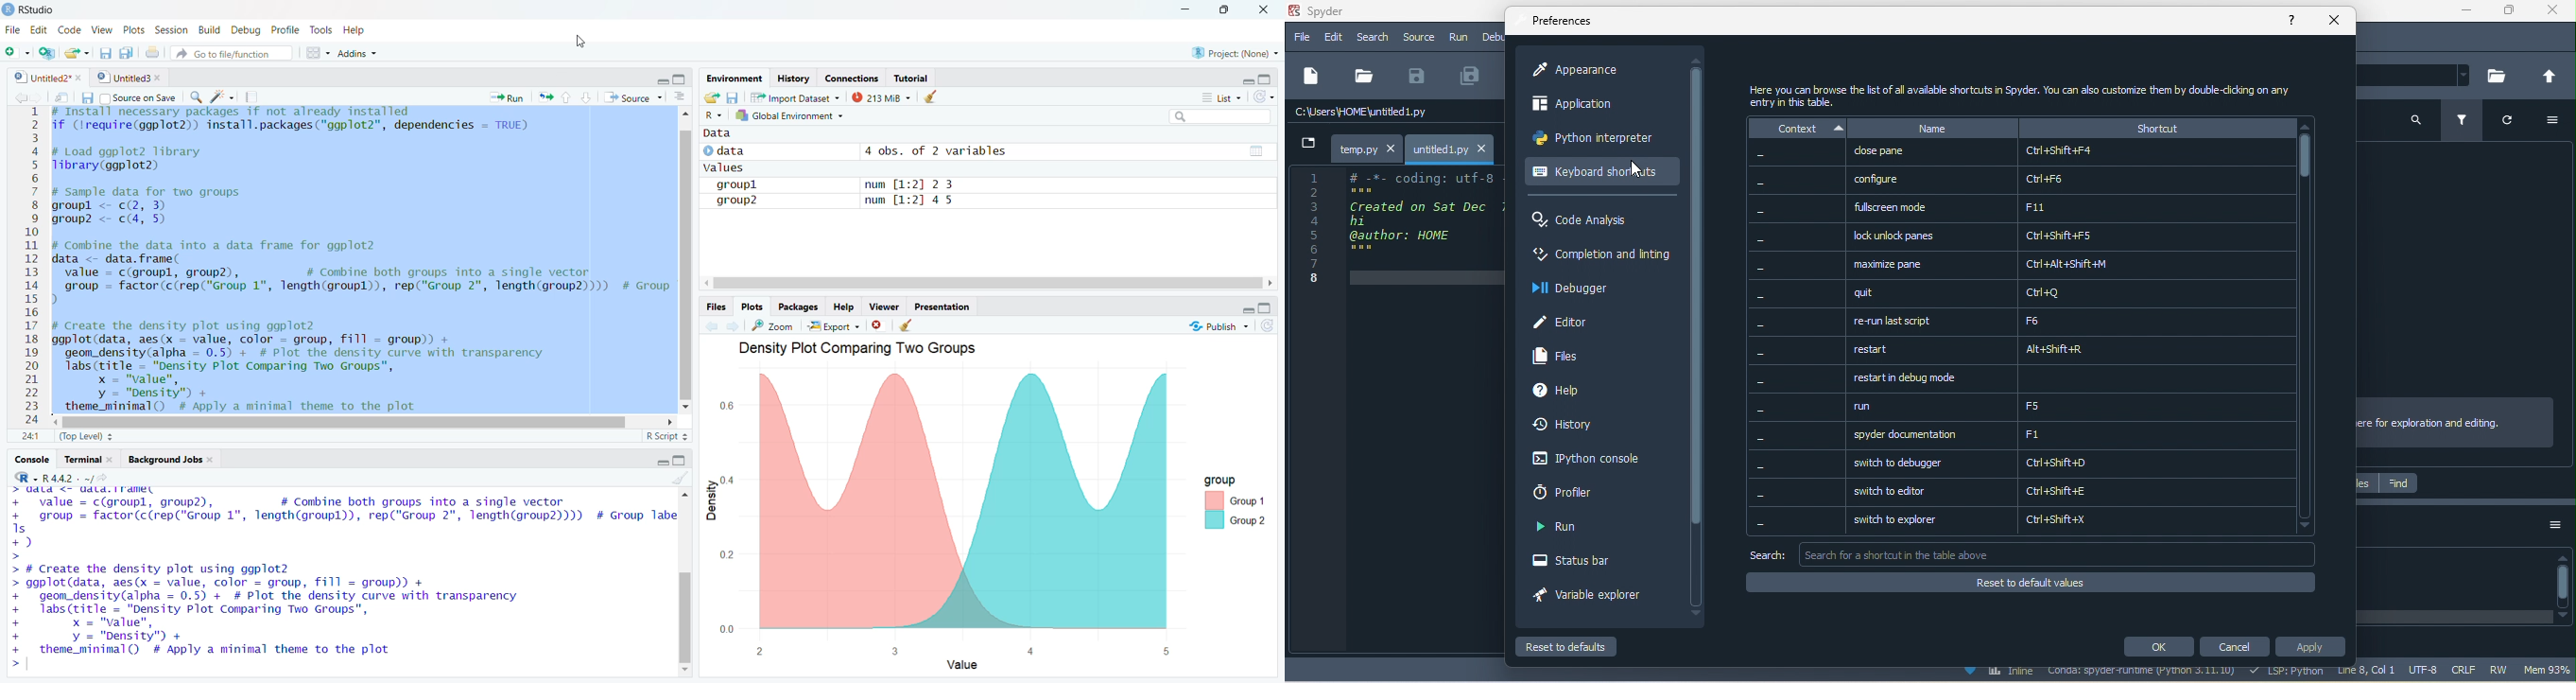 The height and width of the screenshot is (700, 2576). What do you see at coordinates (1566, 322) in the screenshot?
I see `editor` at bounding box center [1566, 322].